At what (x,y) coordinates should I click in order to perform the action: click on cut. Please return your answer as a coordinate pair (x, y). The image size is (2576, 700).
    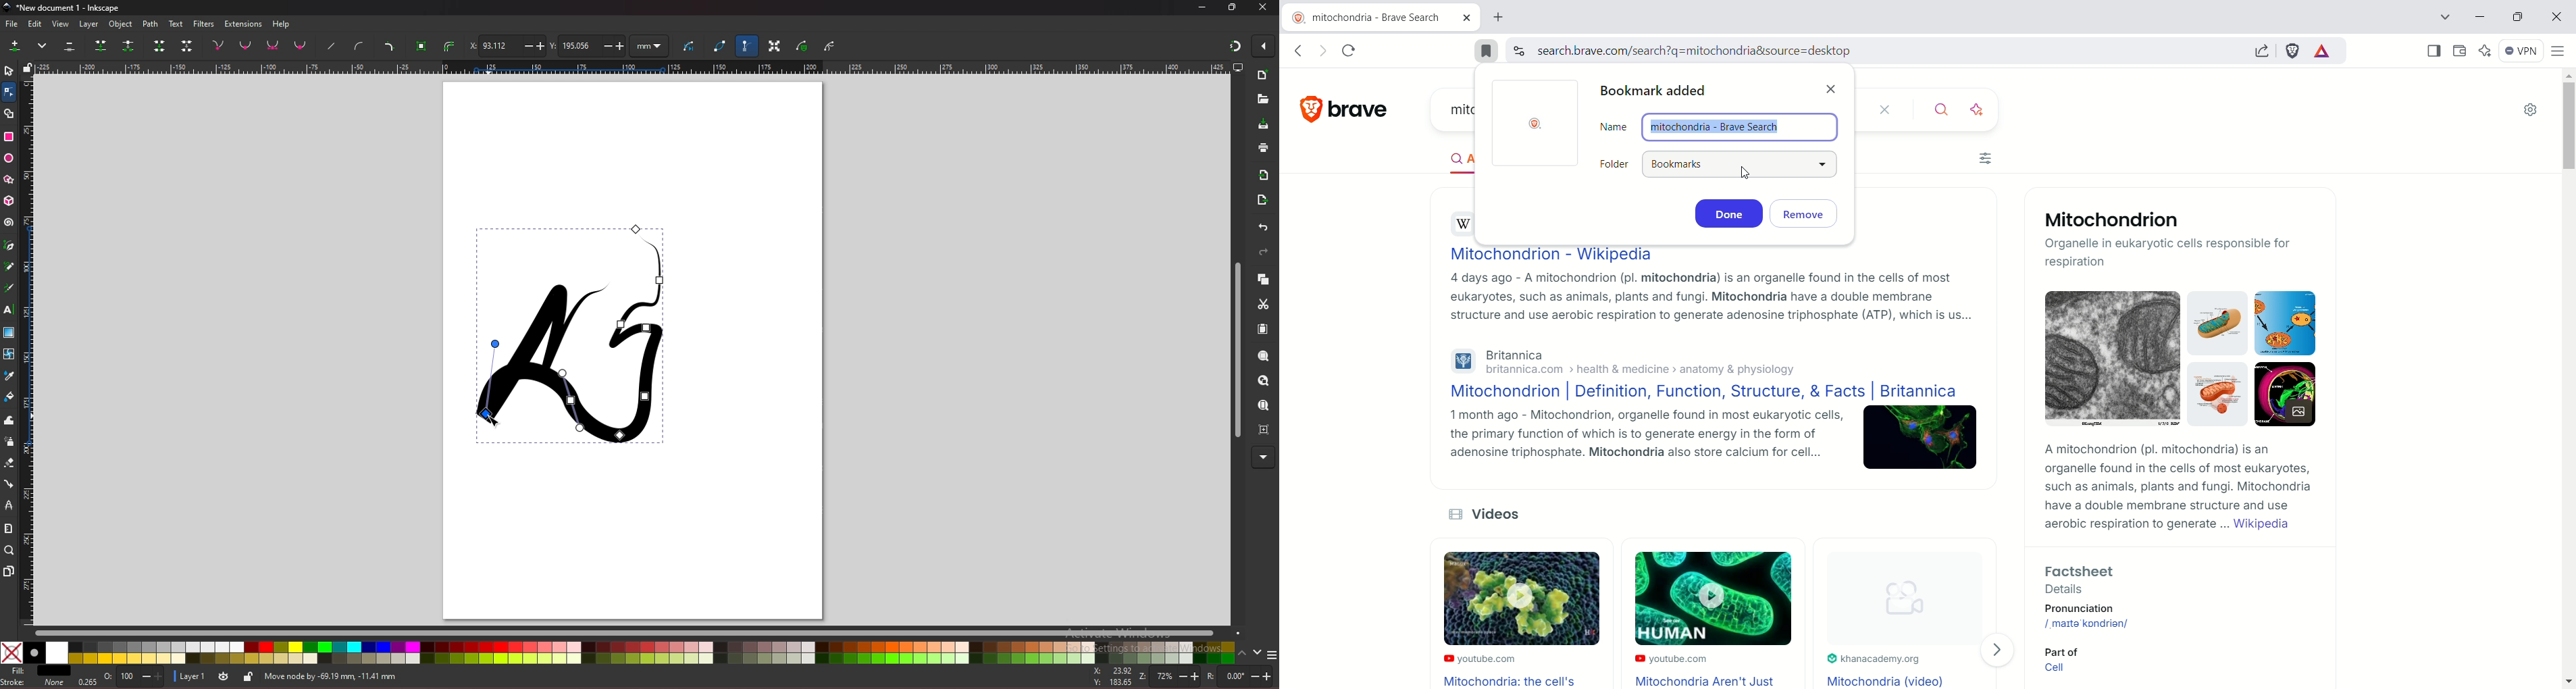
    Looking at the image, I should click on (1264, 304).